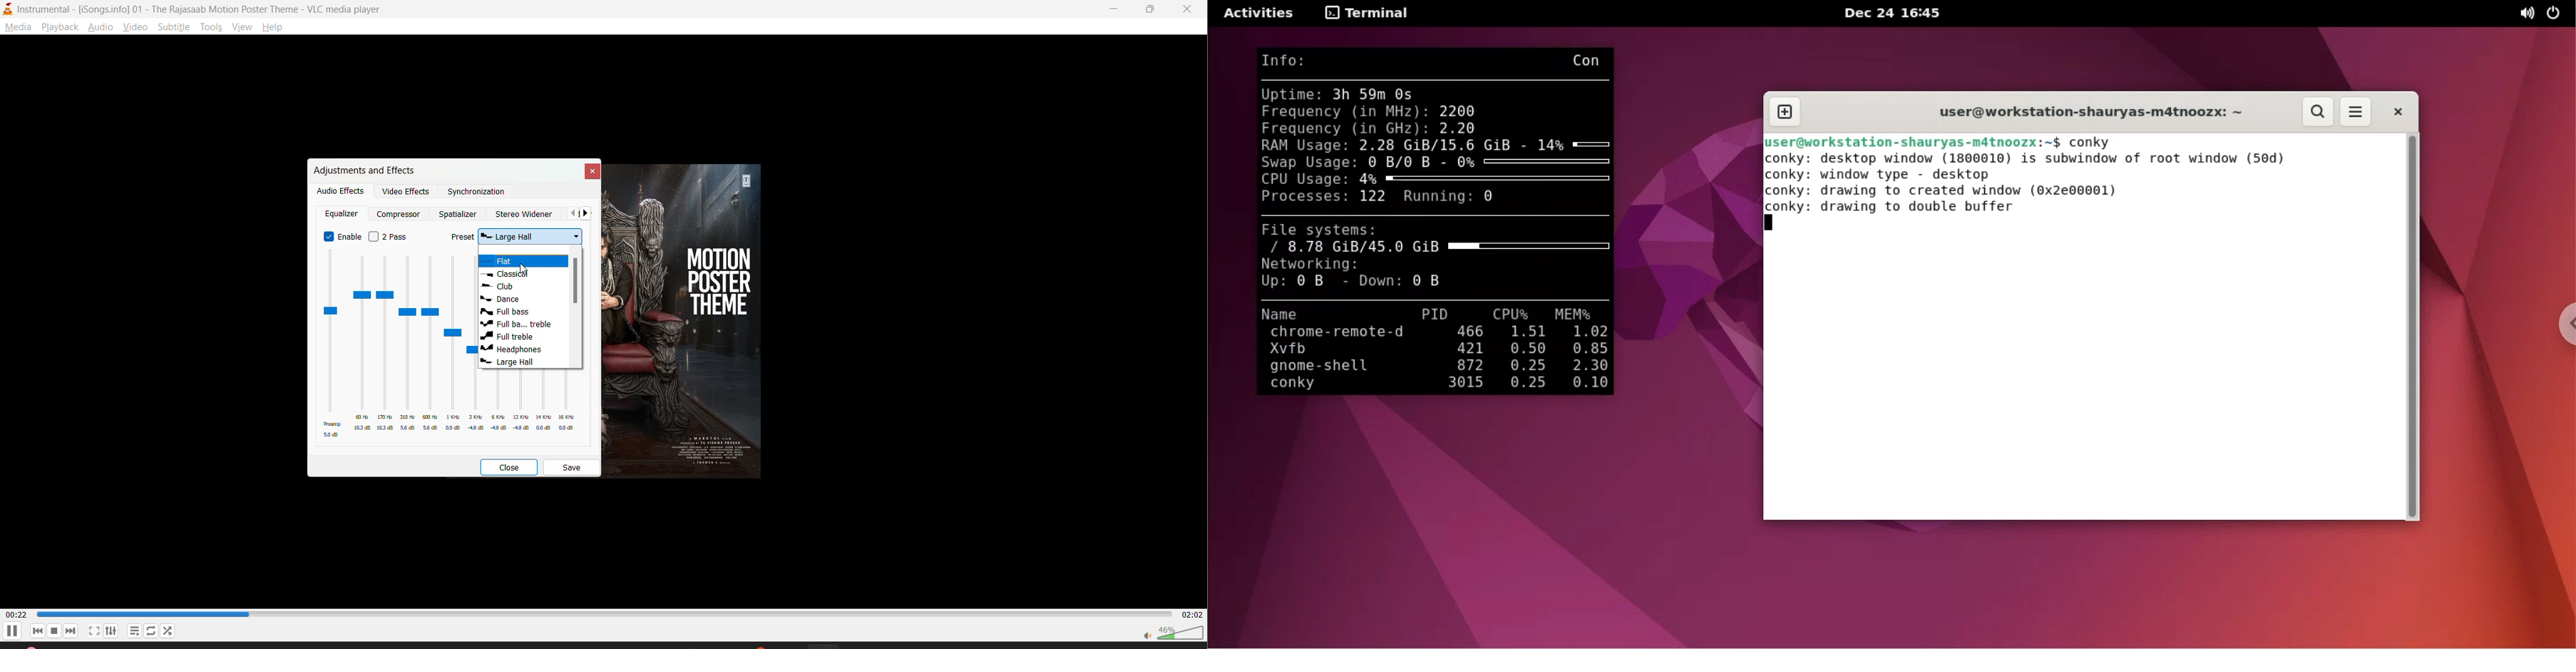 This screenshot has width=2576, height=672. Describe the element at coordinates (1173, 631) in the screenshot. I see `volume` at that location.